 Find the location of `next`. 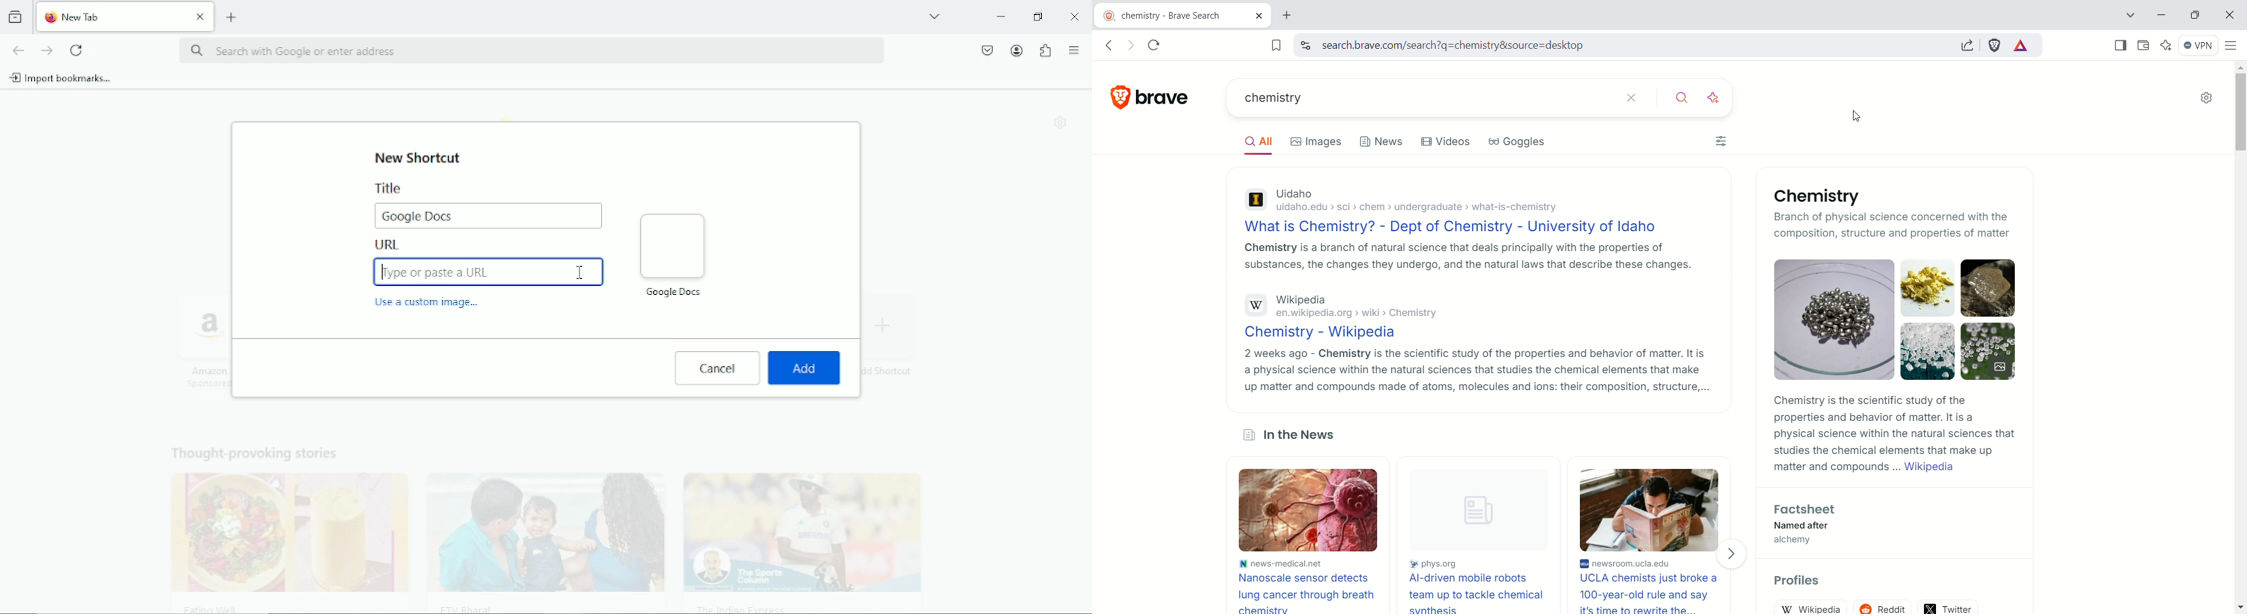

next is located at coordinates (1737, 552).